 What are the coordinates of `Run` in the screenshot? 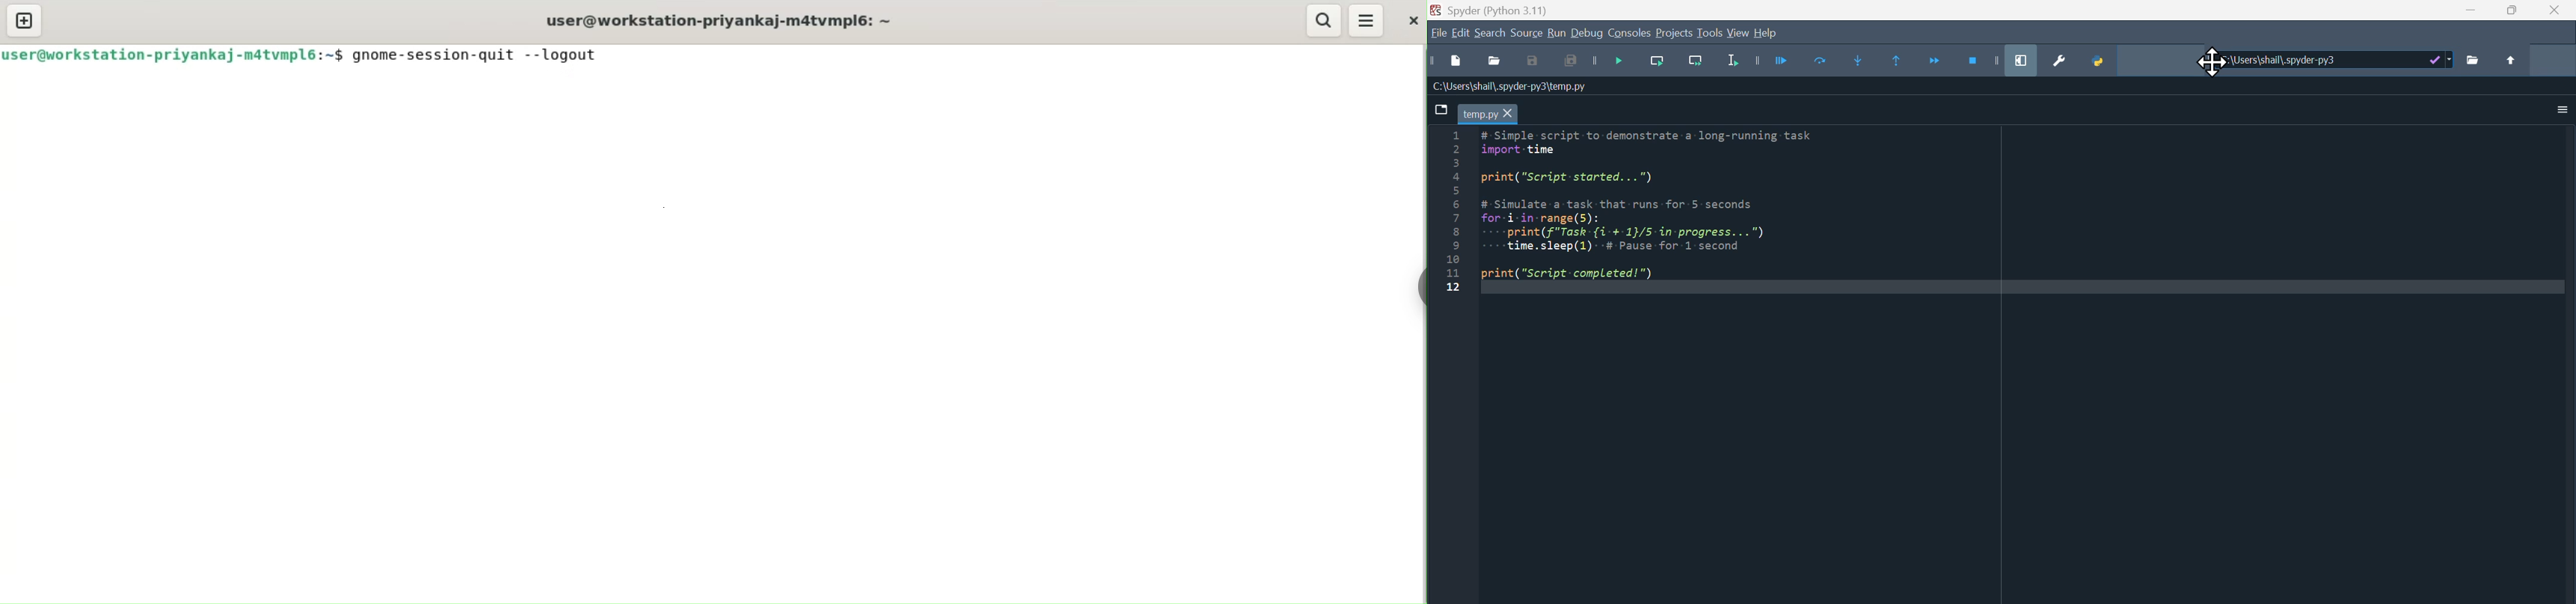 It's located at (1556, 33).